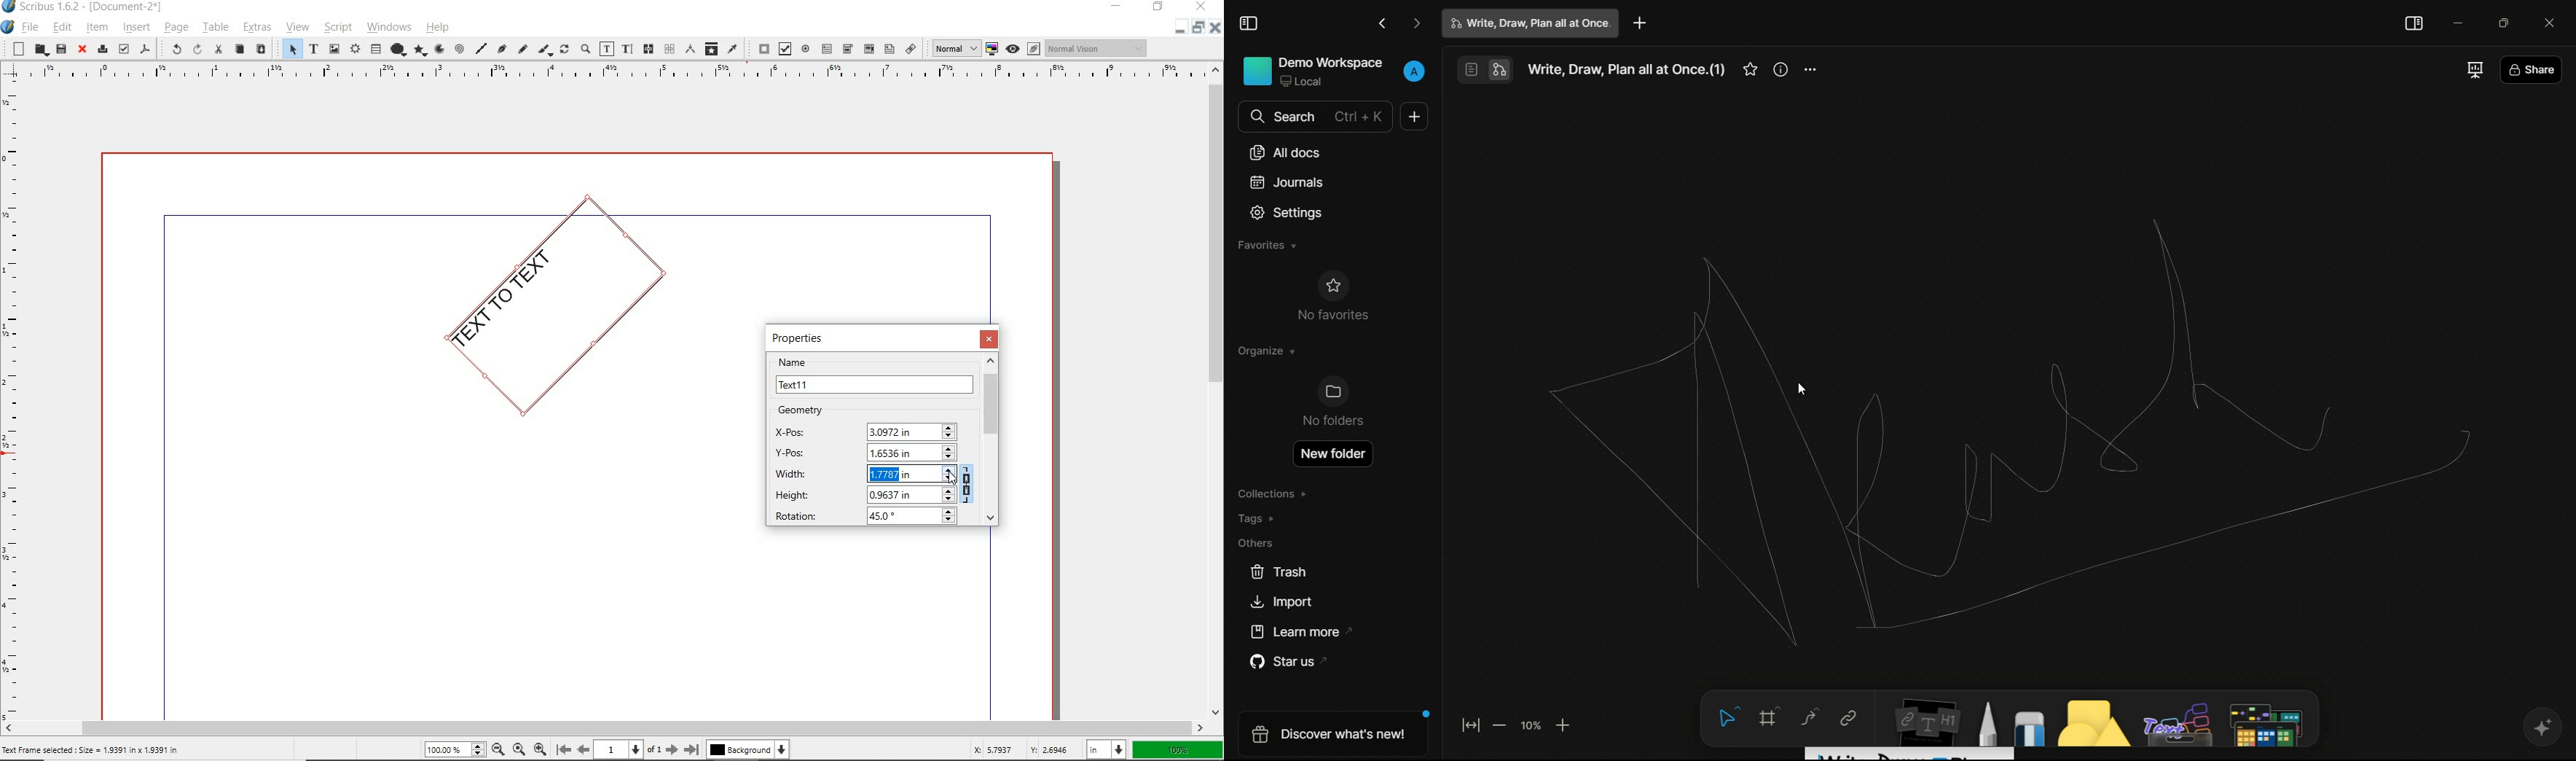 This screenshot has width=2576, height=784. I want to click on render frame, so click(355, 50).